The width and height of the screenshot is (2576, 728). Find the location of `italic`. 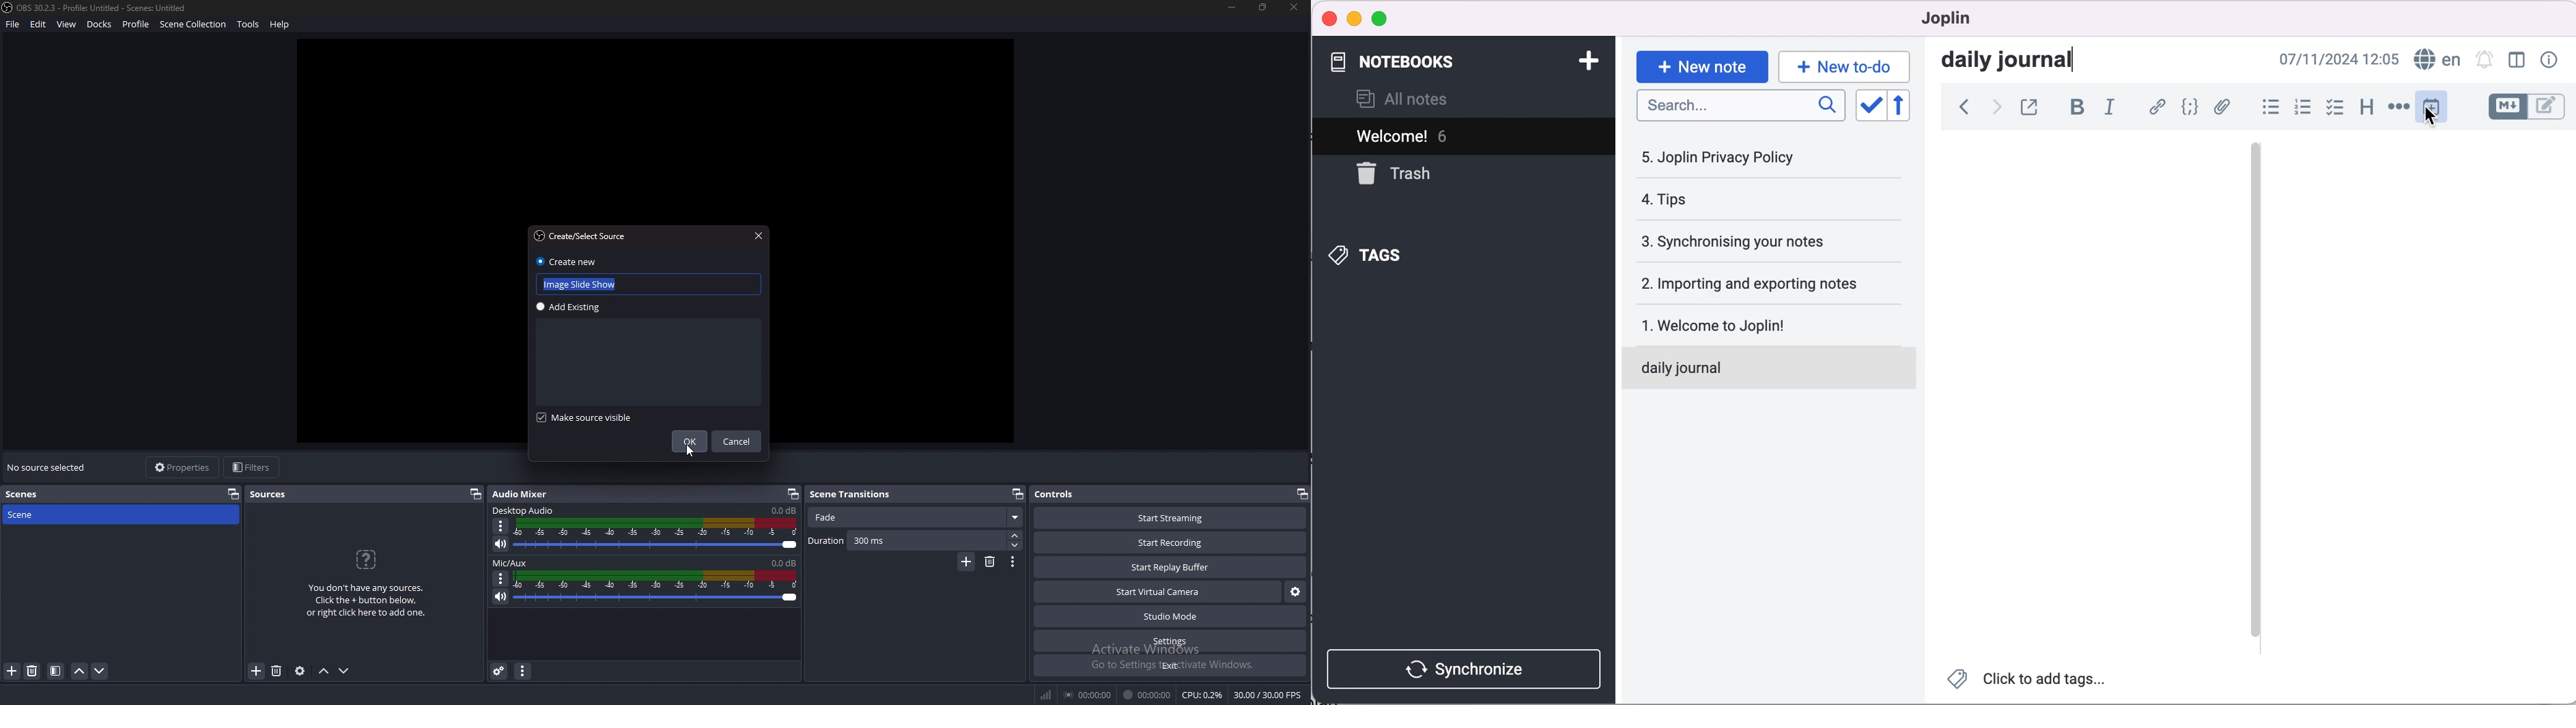

italic is located at coordinates (2111, 107).